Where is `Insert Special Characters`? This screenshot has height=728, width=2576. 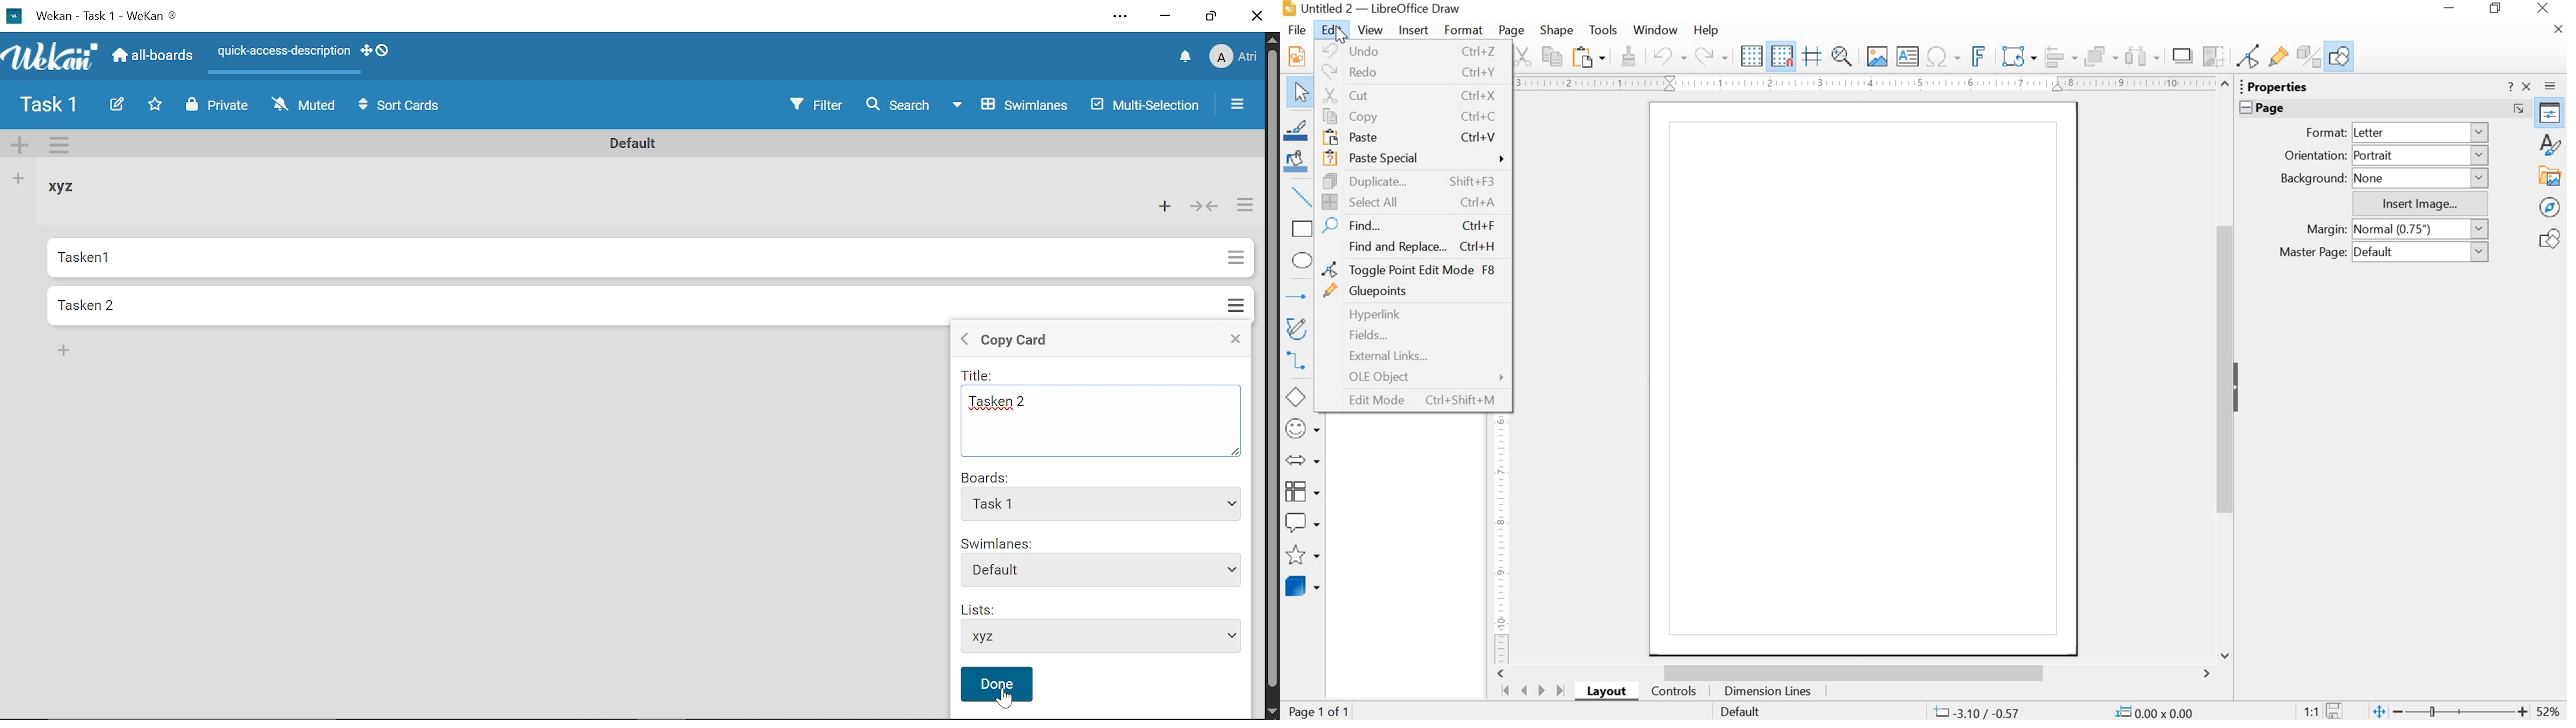
Insert Special Characters is located at coordinates (1942, 57).